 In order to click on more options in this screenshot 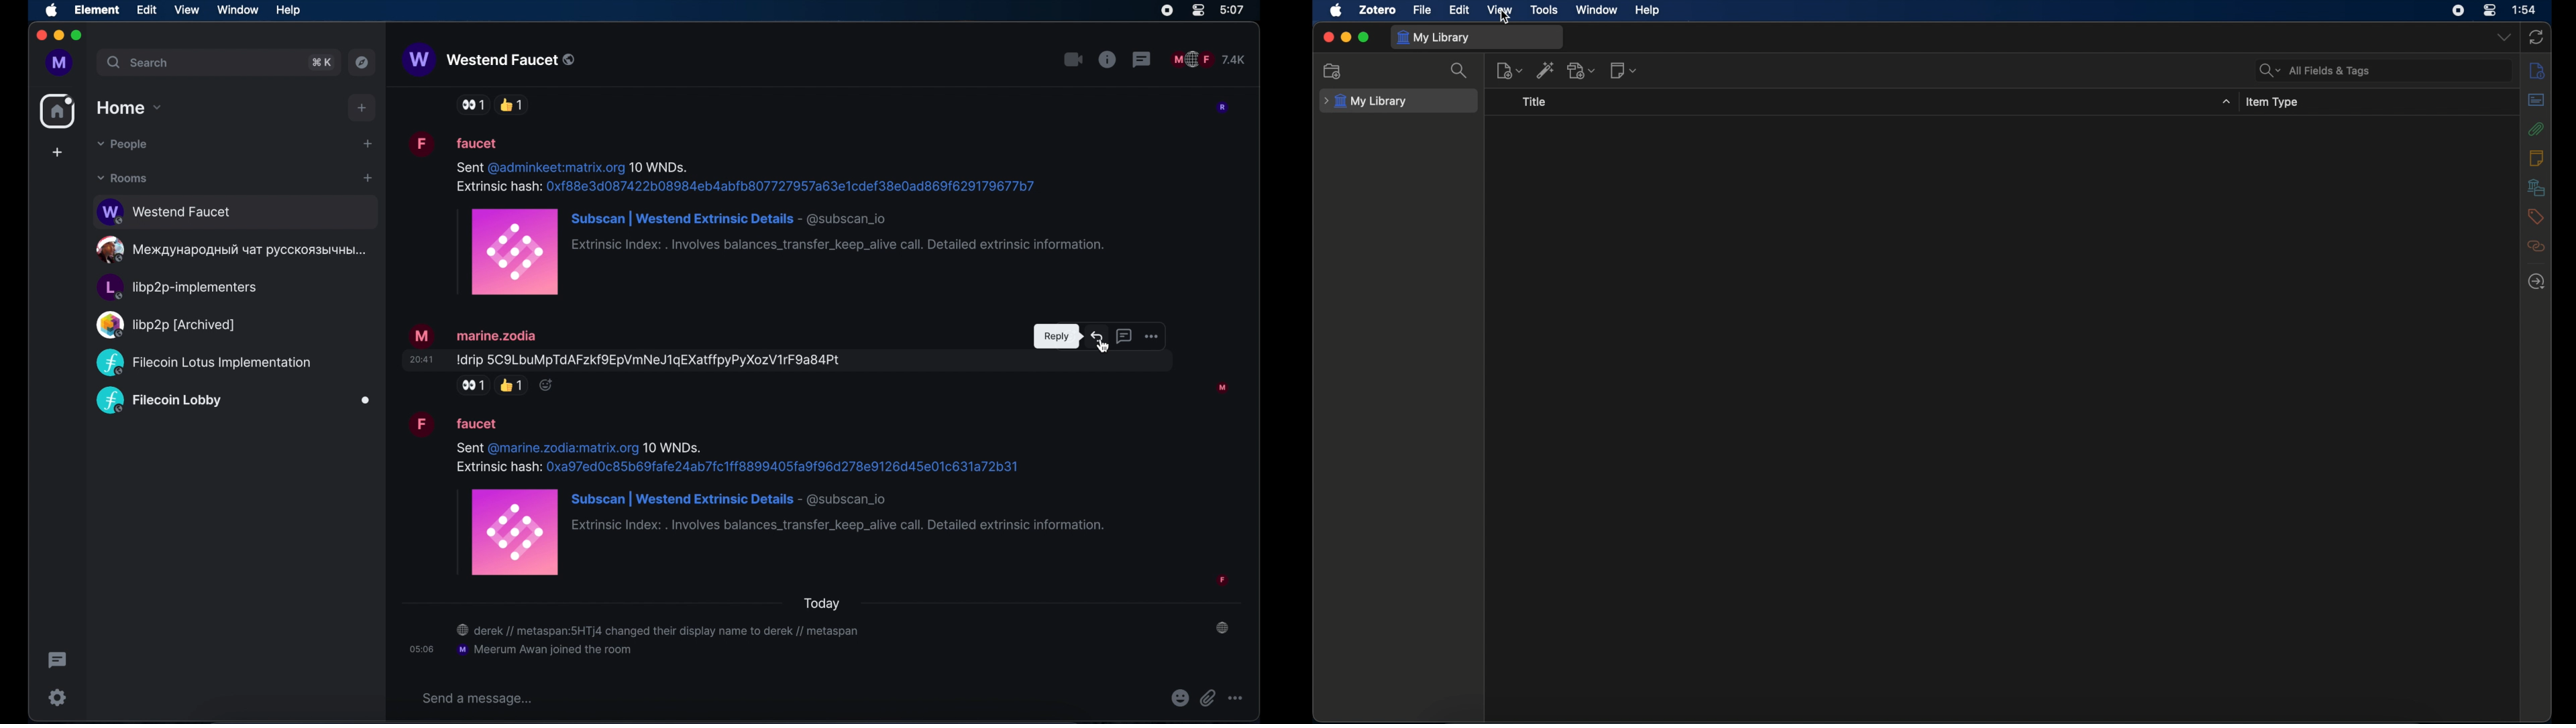, I will do `click(1152, 336)`.